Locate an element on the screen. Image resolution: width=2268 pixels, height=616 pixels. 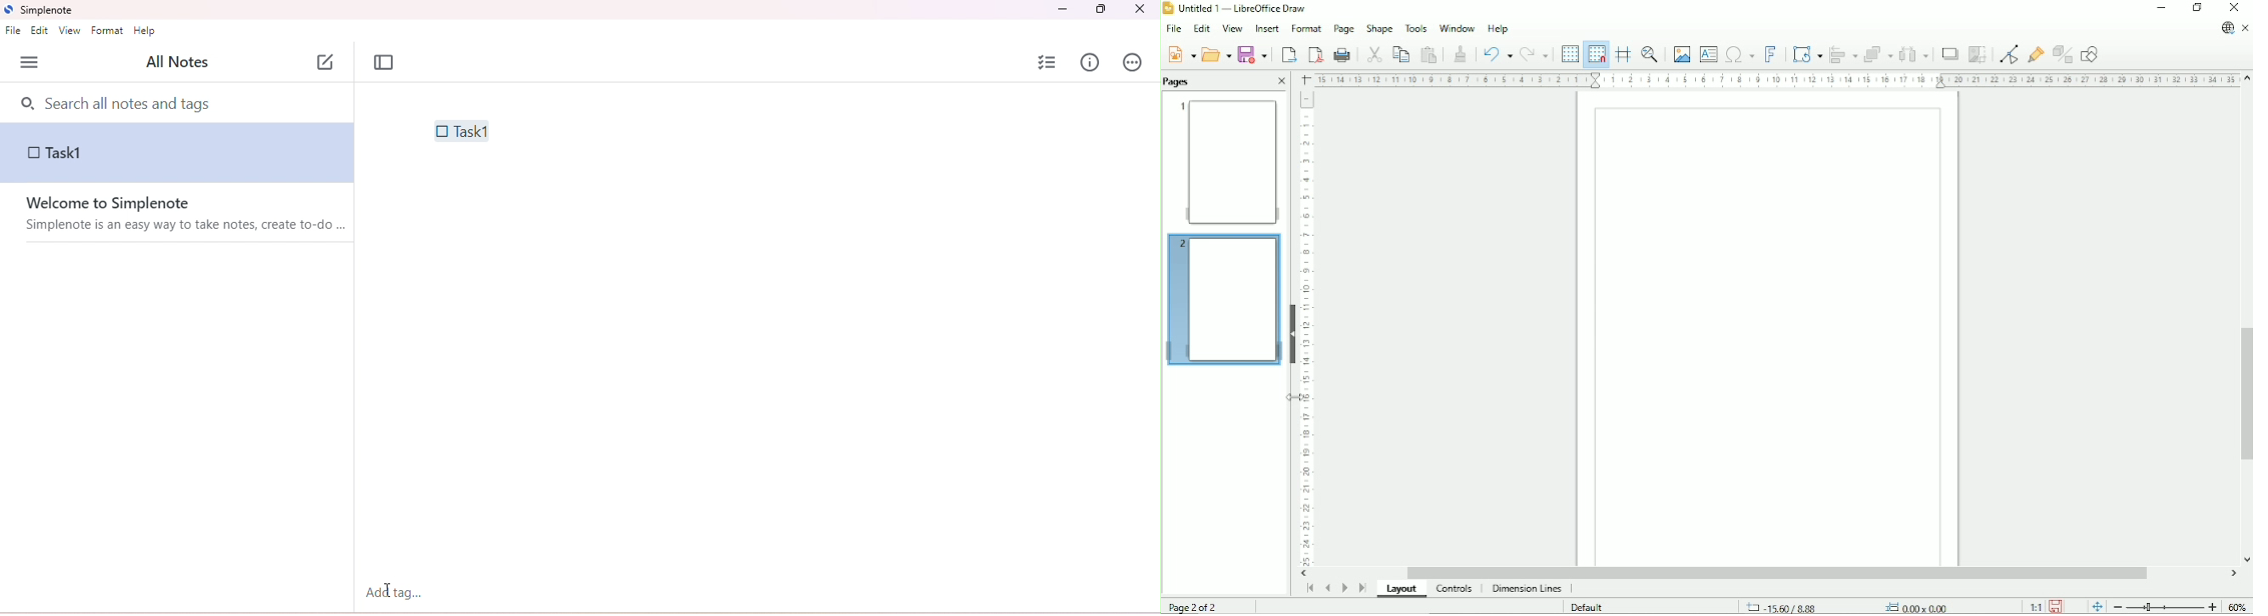
Zoom & pan is located at coordinates (1651, 54).